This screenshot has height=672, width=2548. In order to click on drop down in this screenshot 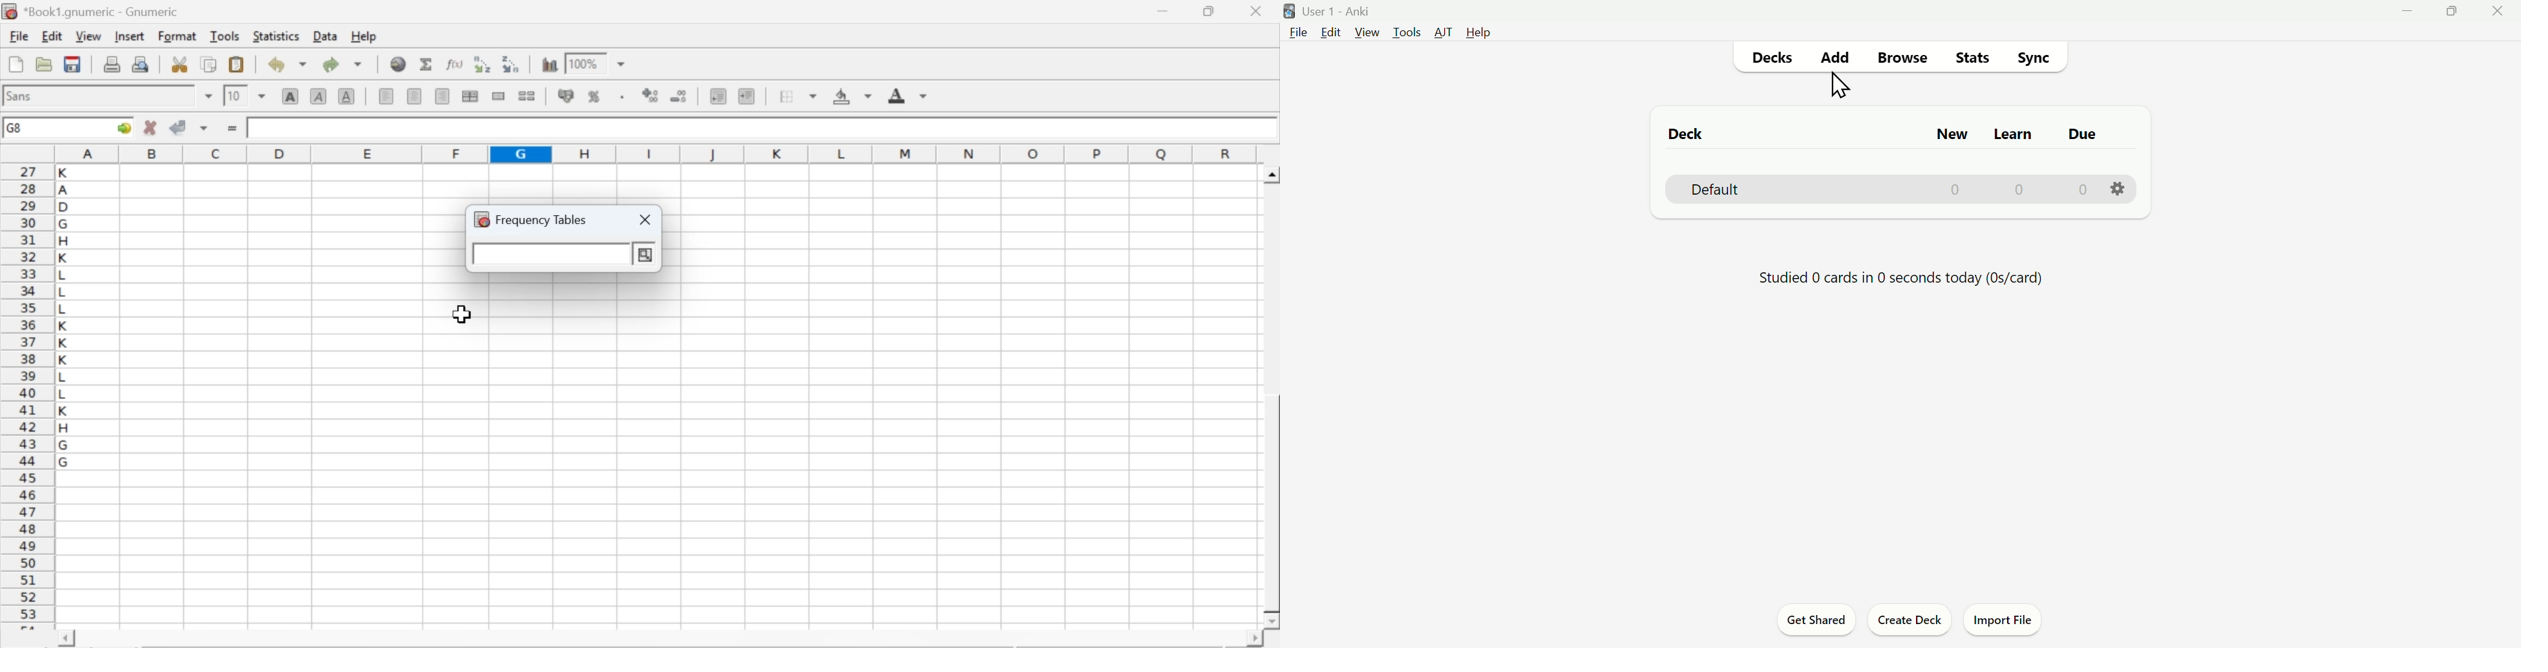, I will do `click(210, 96)`.